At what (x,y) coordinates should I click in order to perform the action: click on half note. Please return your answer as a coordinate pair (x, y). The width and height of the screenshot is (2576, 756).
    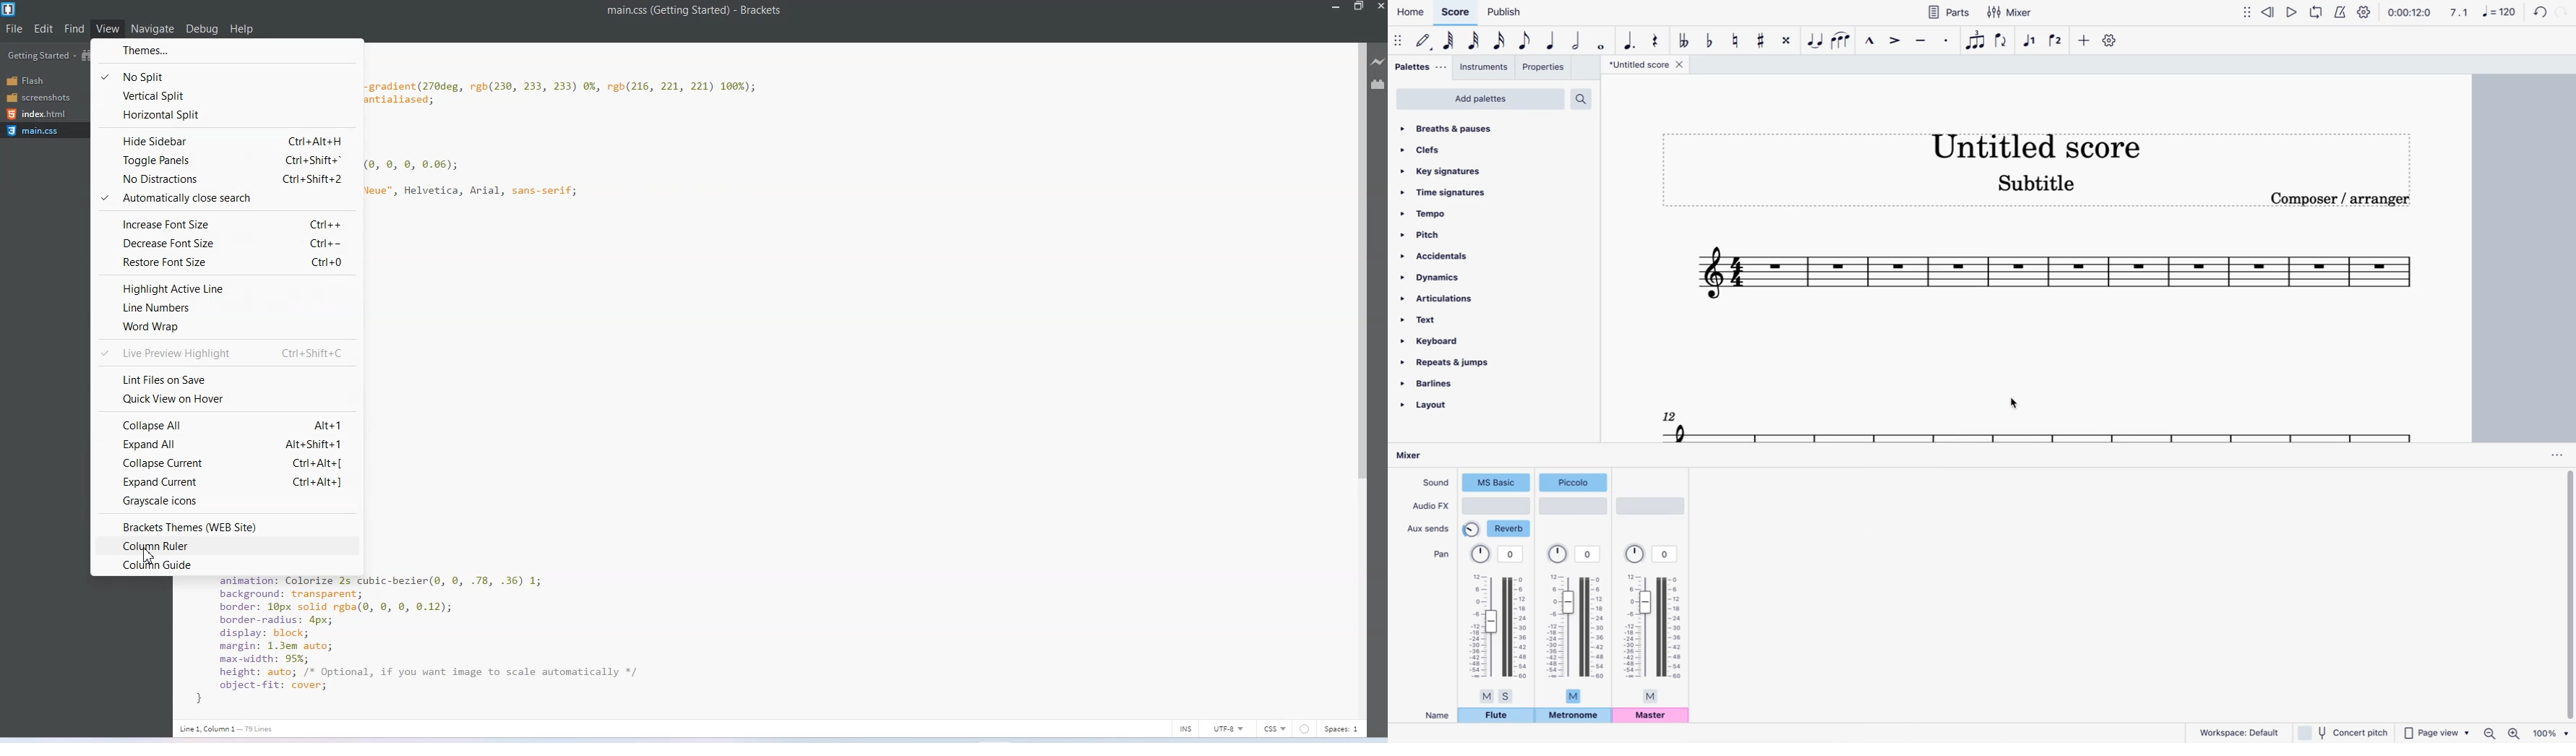
    Looking at the image, I should click on (1579, 41).